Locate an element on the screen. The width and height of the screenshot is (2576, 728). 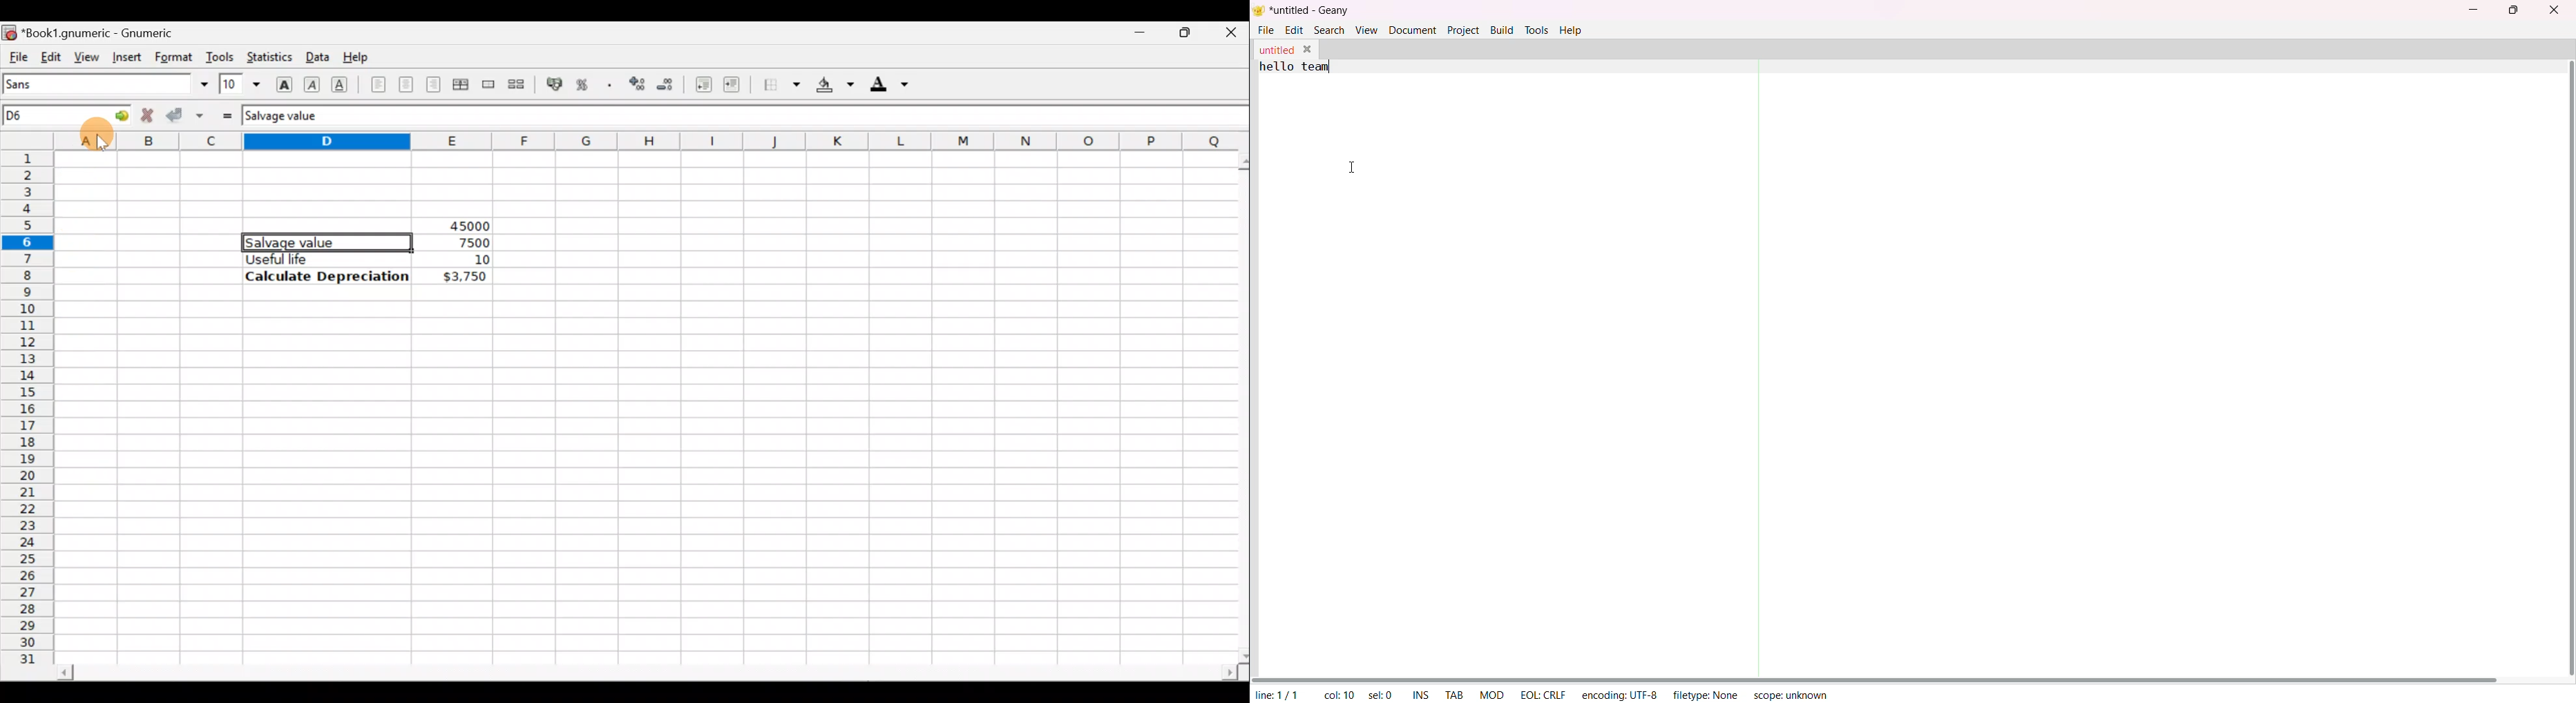
Font name - Sans is located at coordinates (103, 85).